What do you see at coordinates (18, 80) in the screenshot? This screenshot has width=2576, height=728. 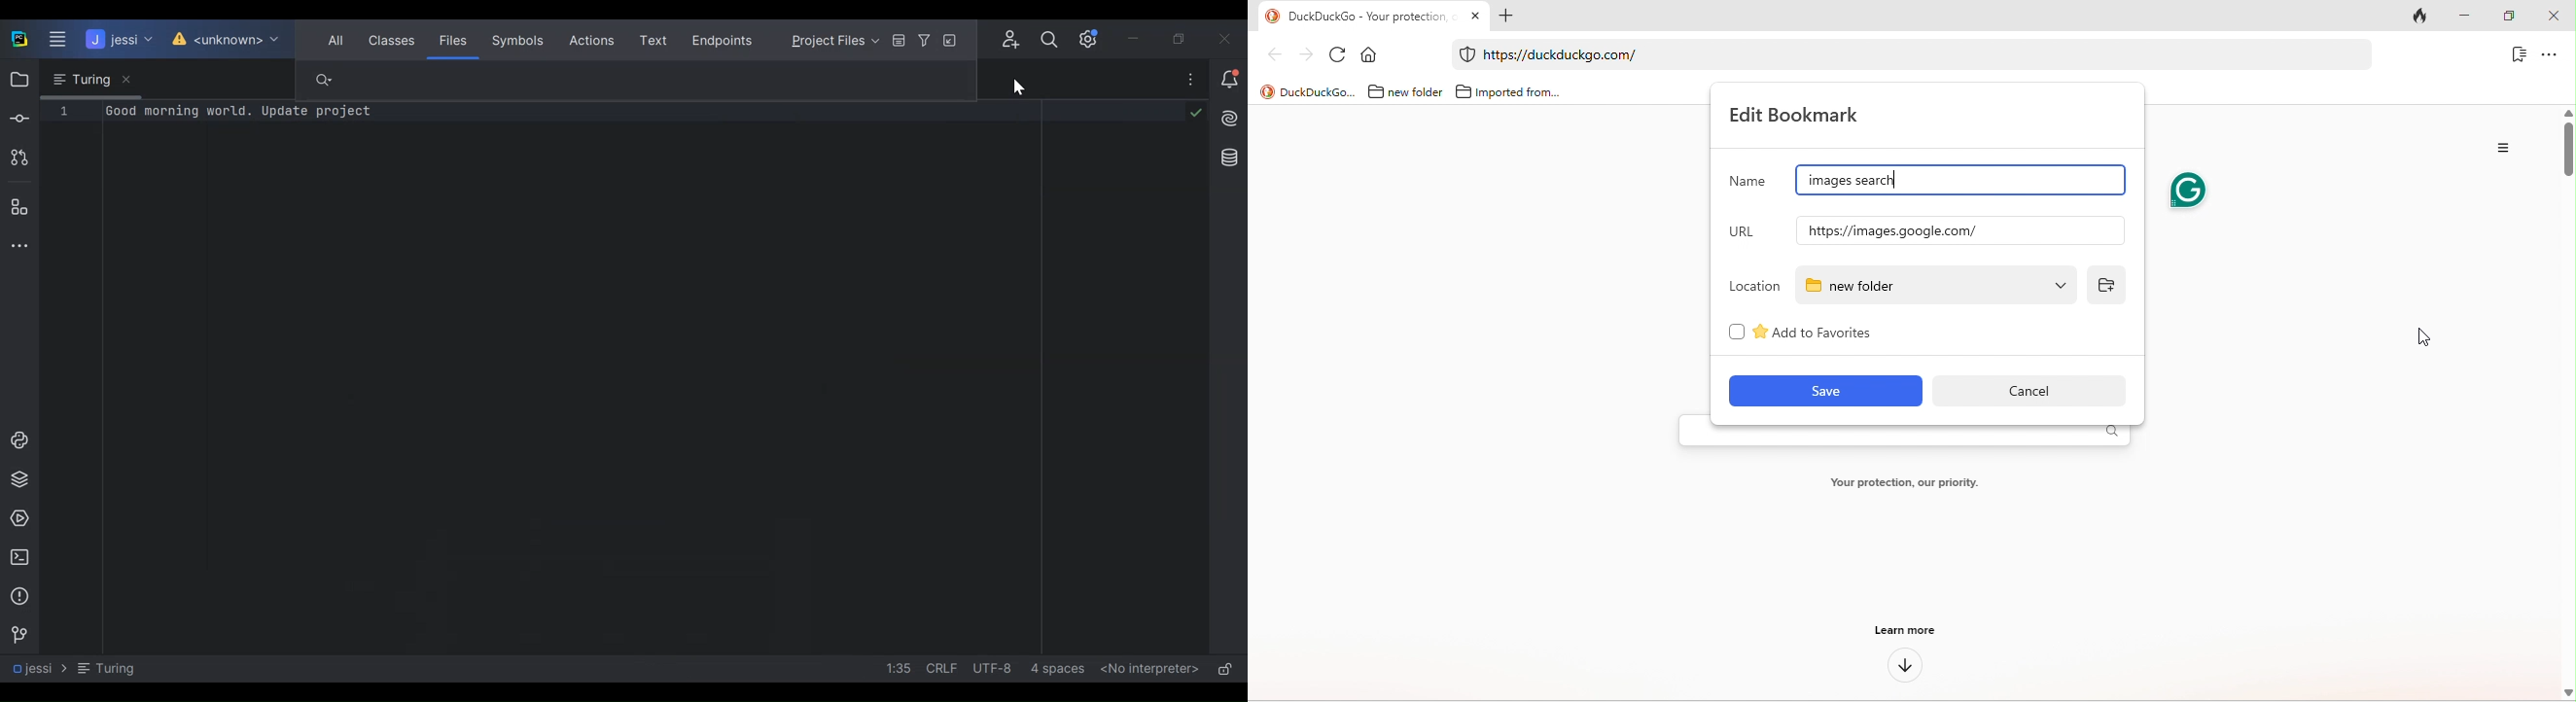 I see `Project View` at bounding box center [18, 80].